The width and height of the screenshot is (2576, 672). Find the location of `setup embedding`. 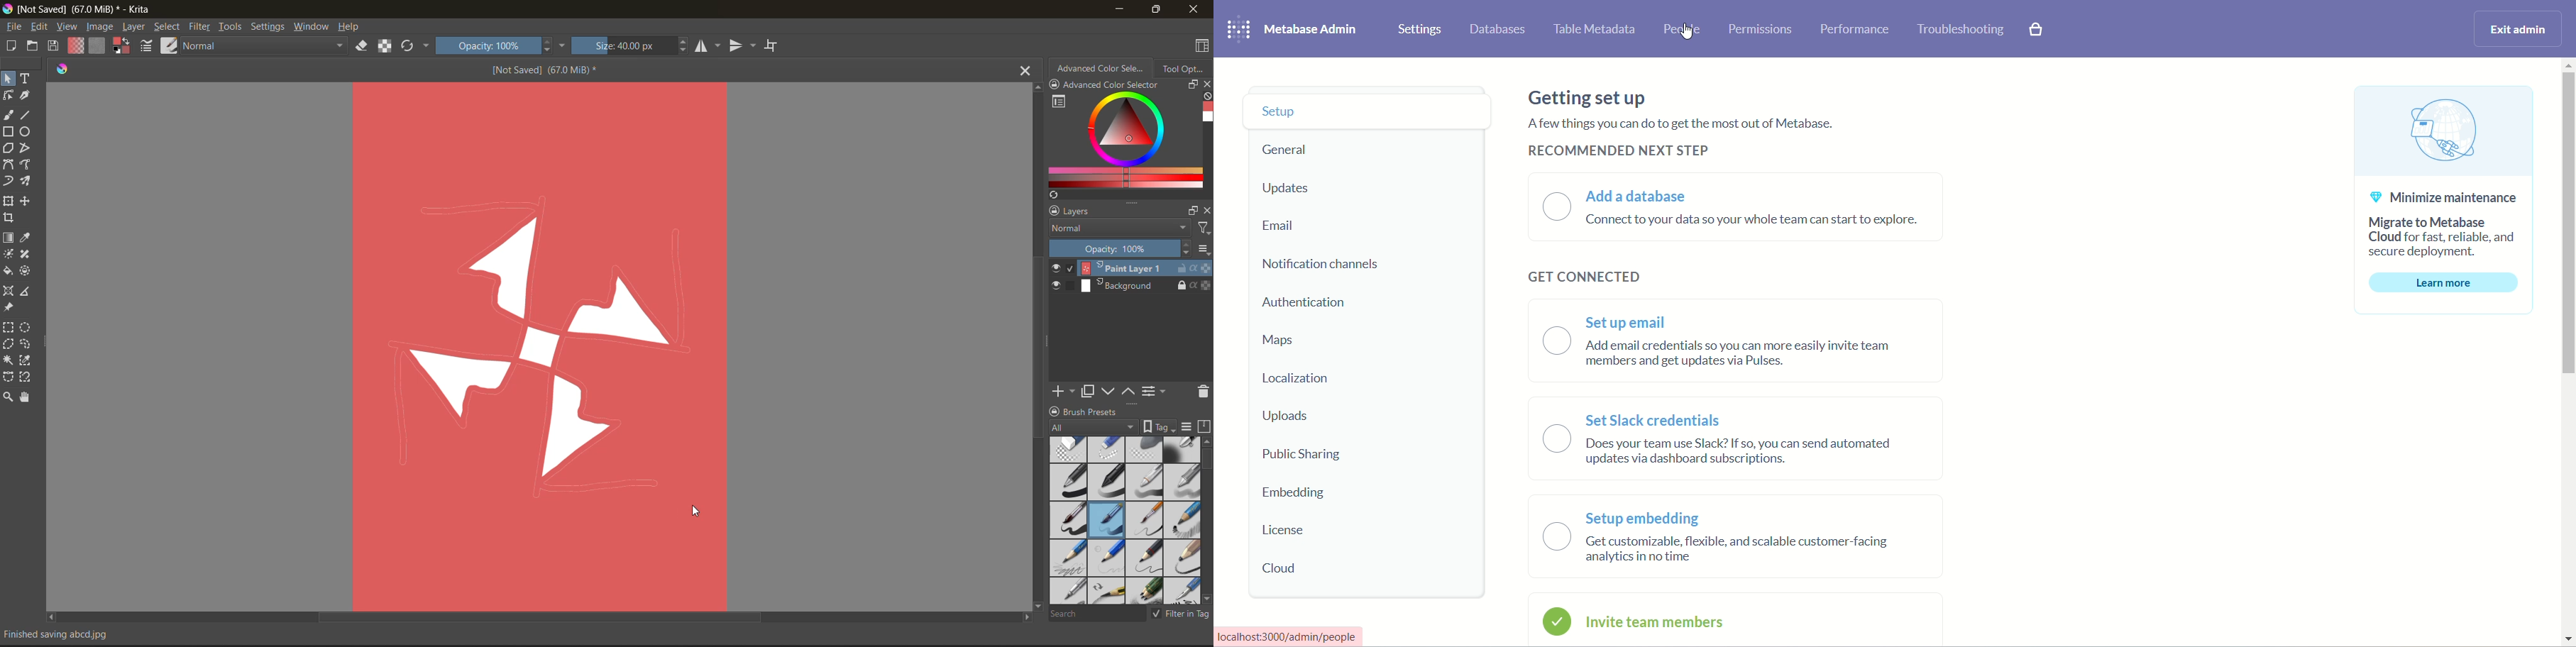

setup embedding is located at coordinates (1646, 520).